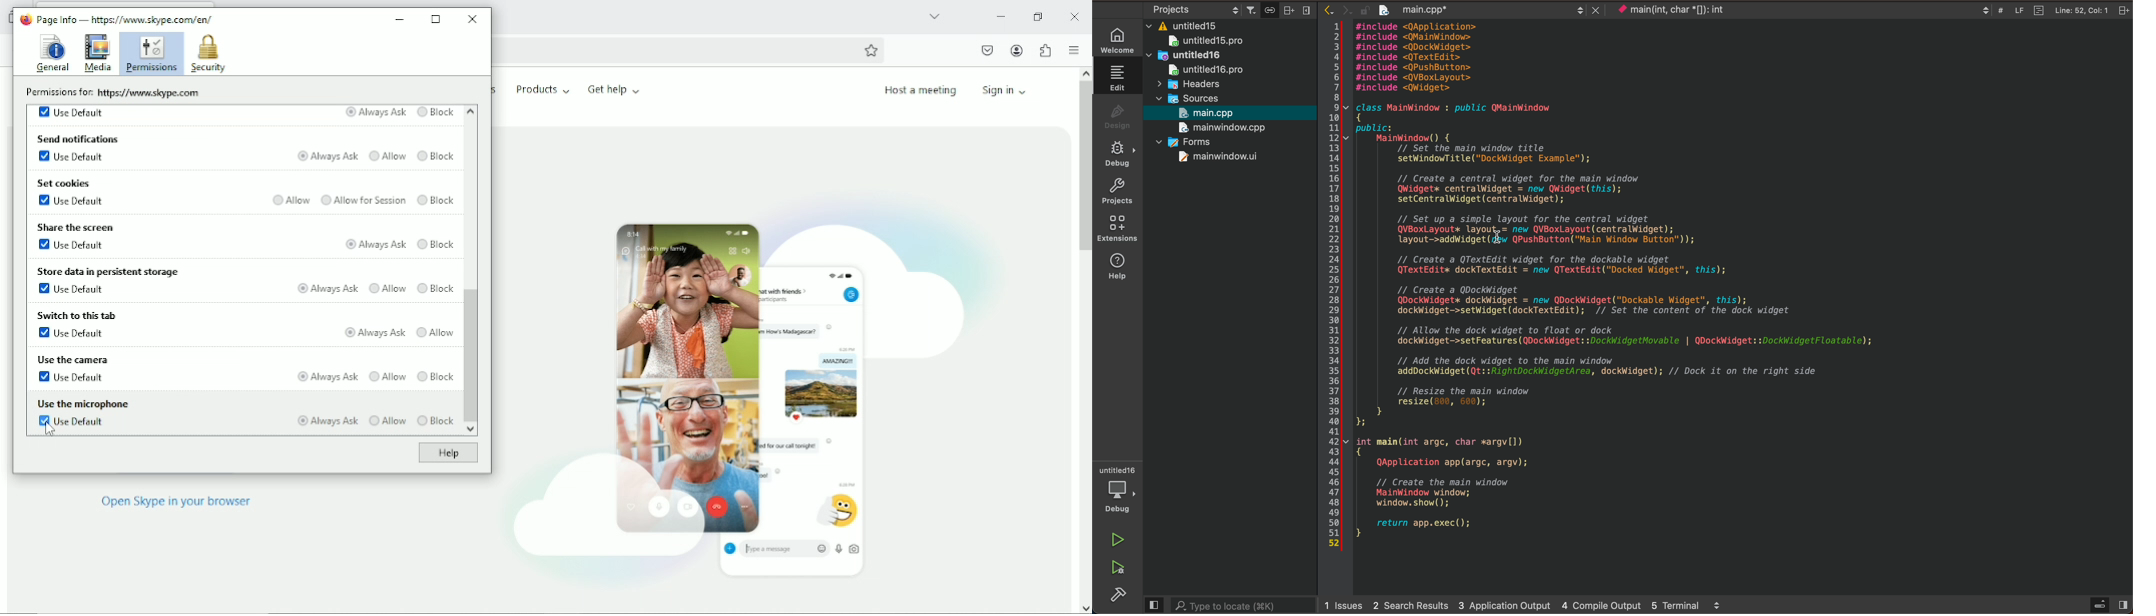 The image size is (2156, 616). Describe the element at coordinates (388, 287) in the screenshot. I see `Allow` at that location.